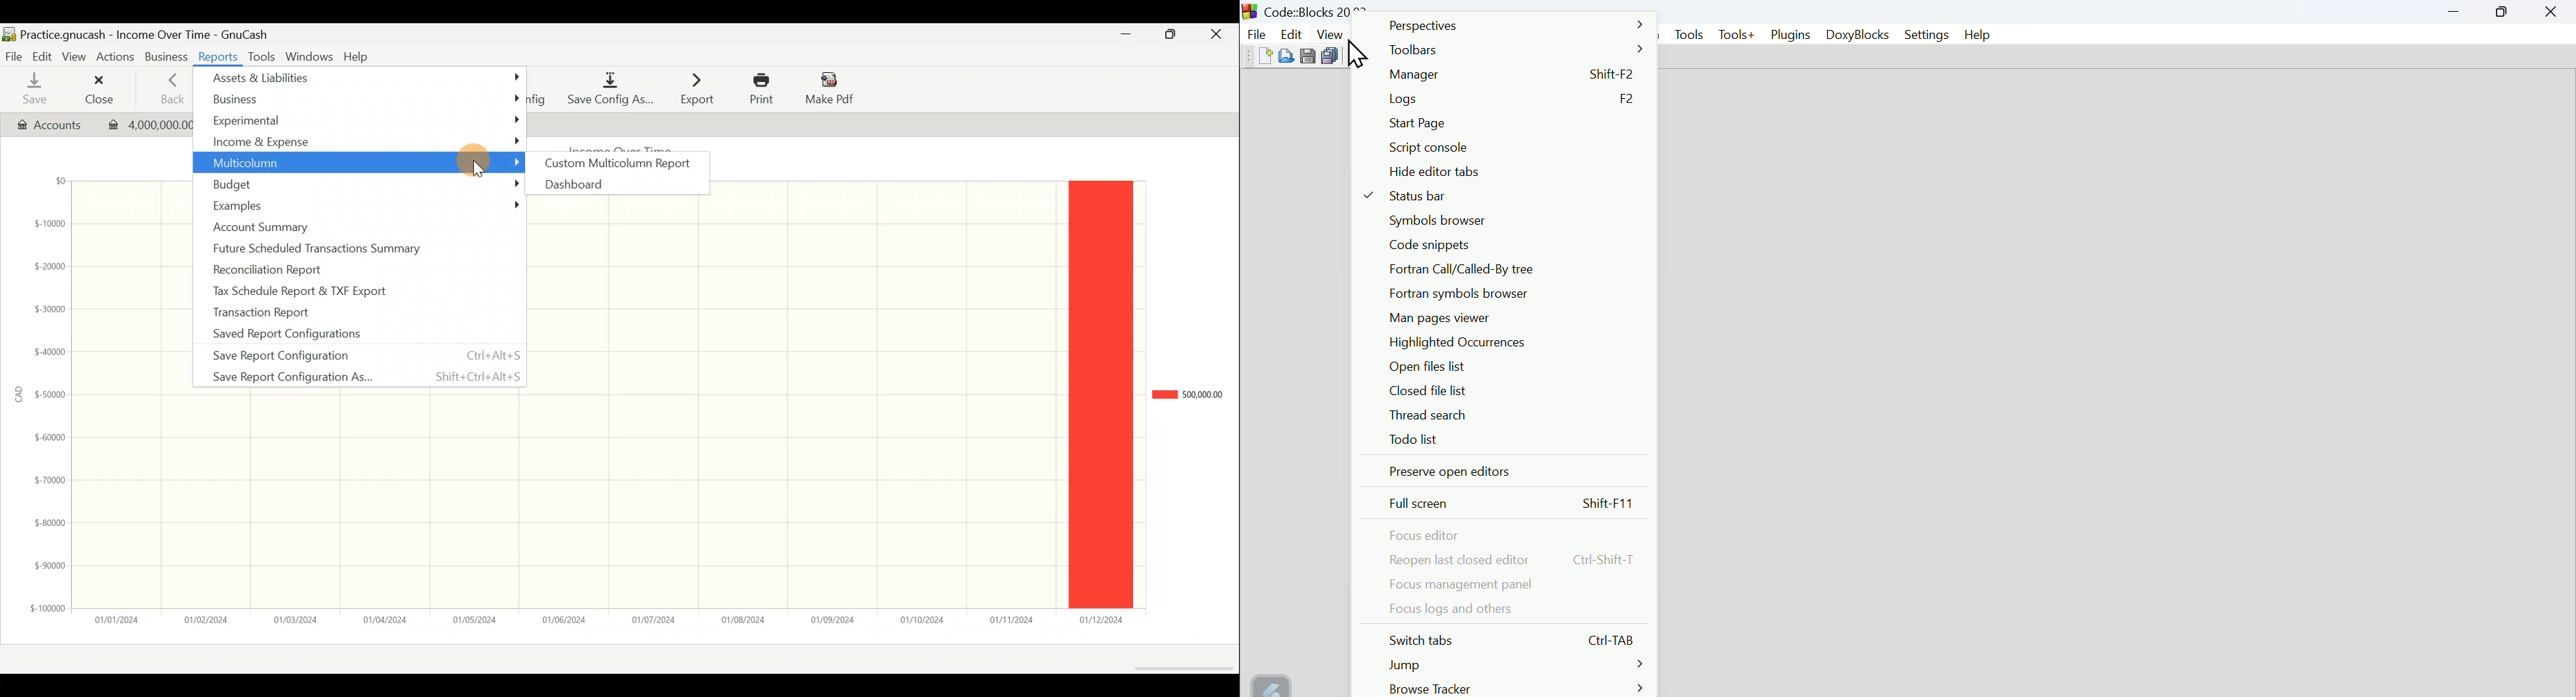  Describe the element at coordinates (1519, 640) in the screenshot. I see `Switch tab` at that location.